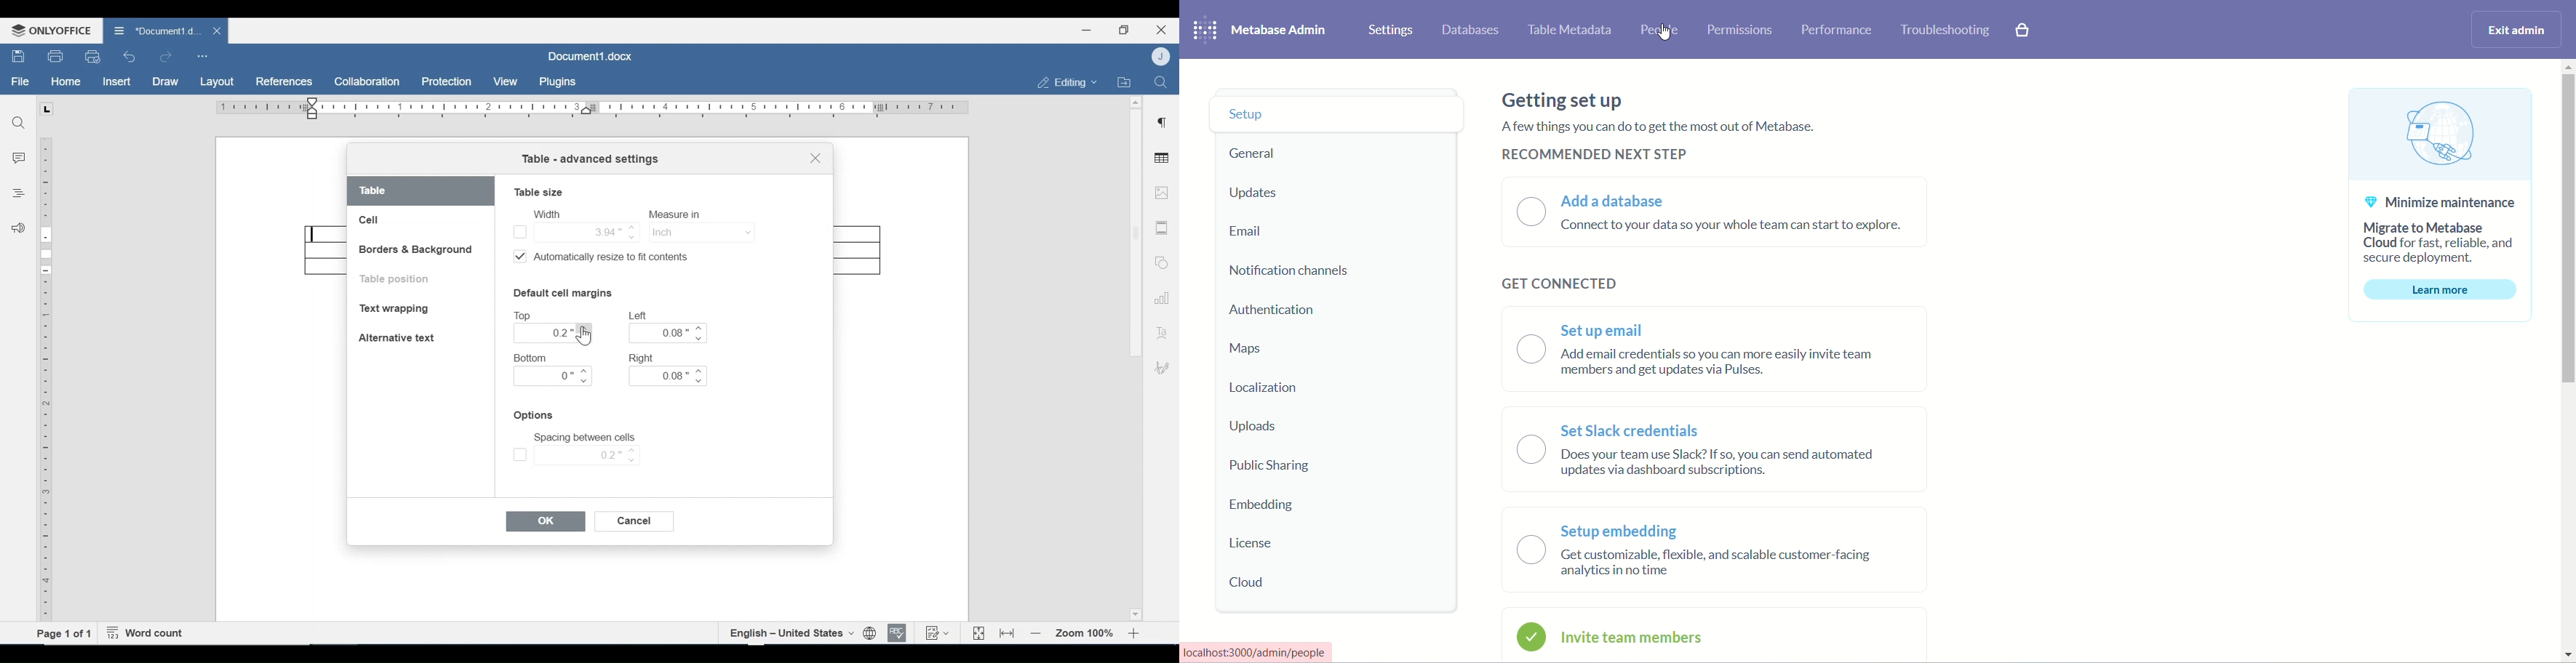  What do you see at coordinates (1204, 31) in the screenshot?
I see `logo` at bounding box center [1204, 31].